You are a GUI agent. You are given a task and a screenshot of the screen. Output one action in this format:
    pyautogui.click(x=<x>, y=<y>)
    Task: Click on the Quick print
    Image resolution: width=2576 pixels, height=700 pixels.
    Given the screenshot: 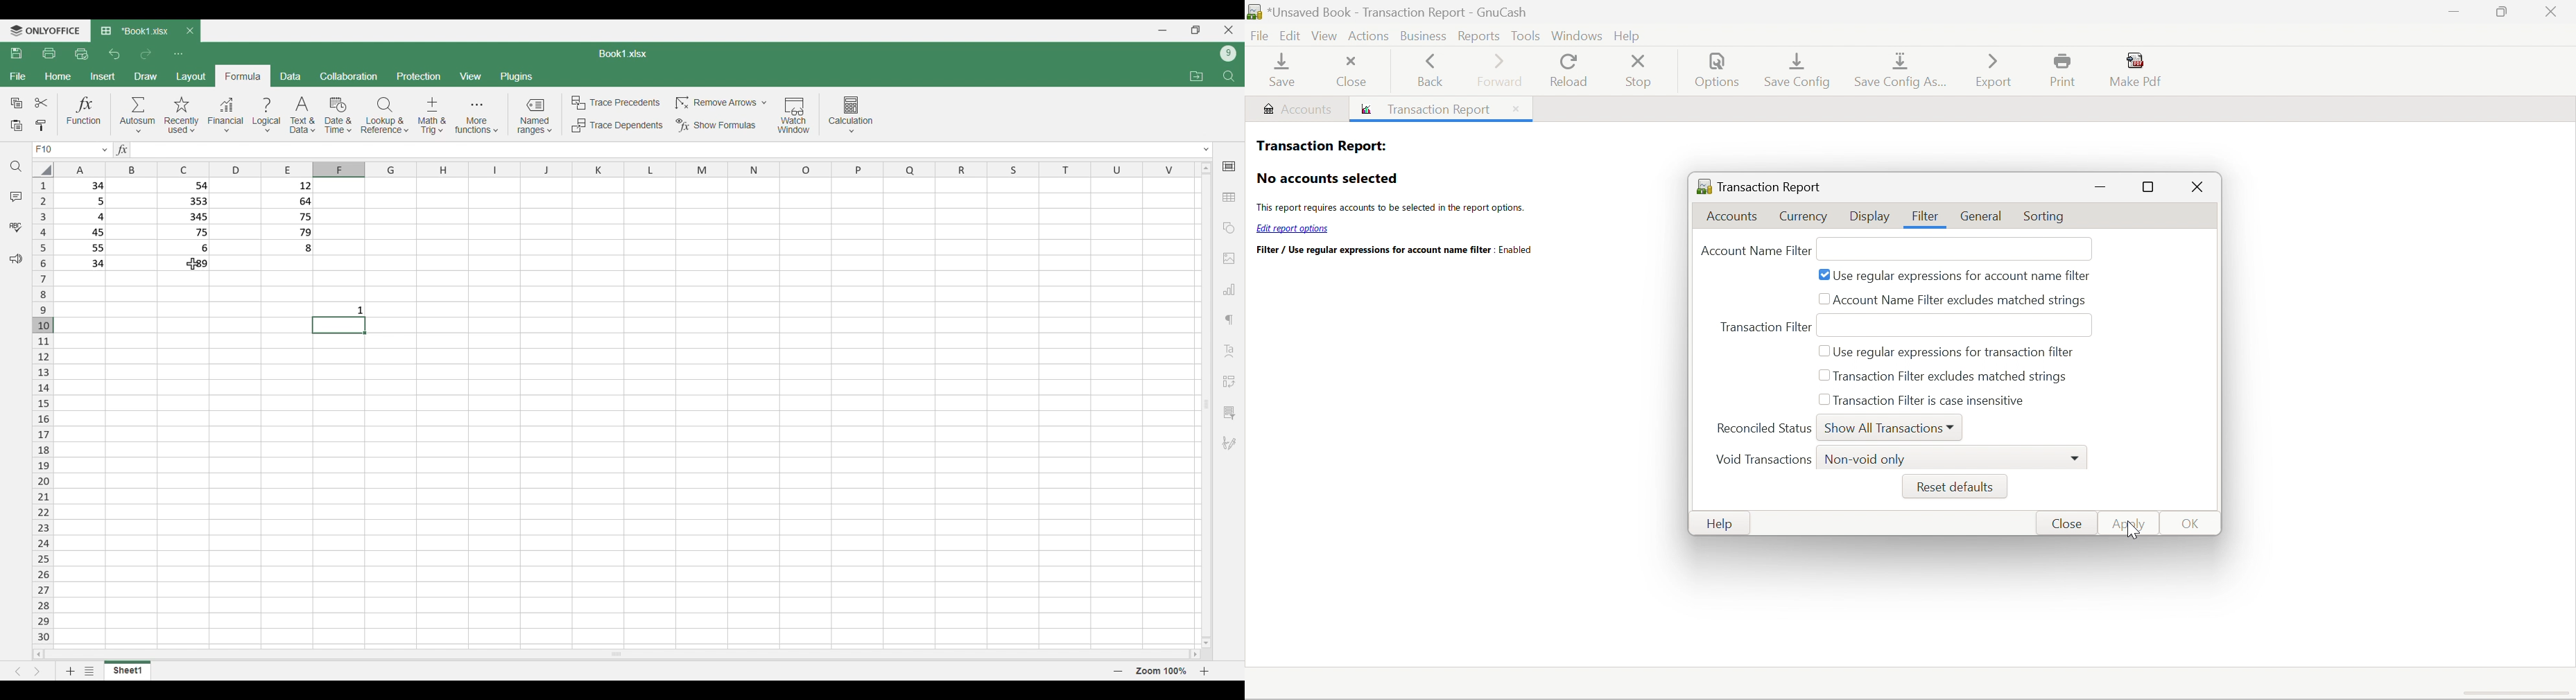 What is the action you would take?
    pyautogui.click(x=82, y=54)
    